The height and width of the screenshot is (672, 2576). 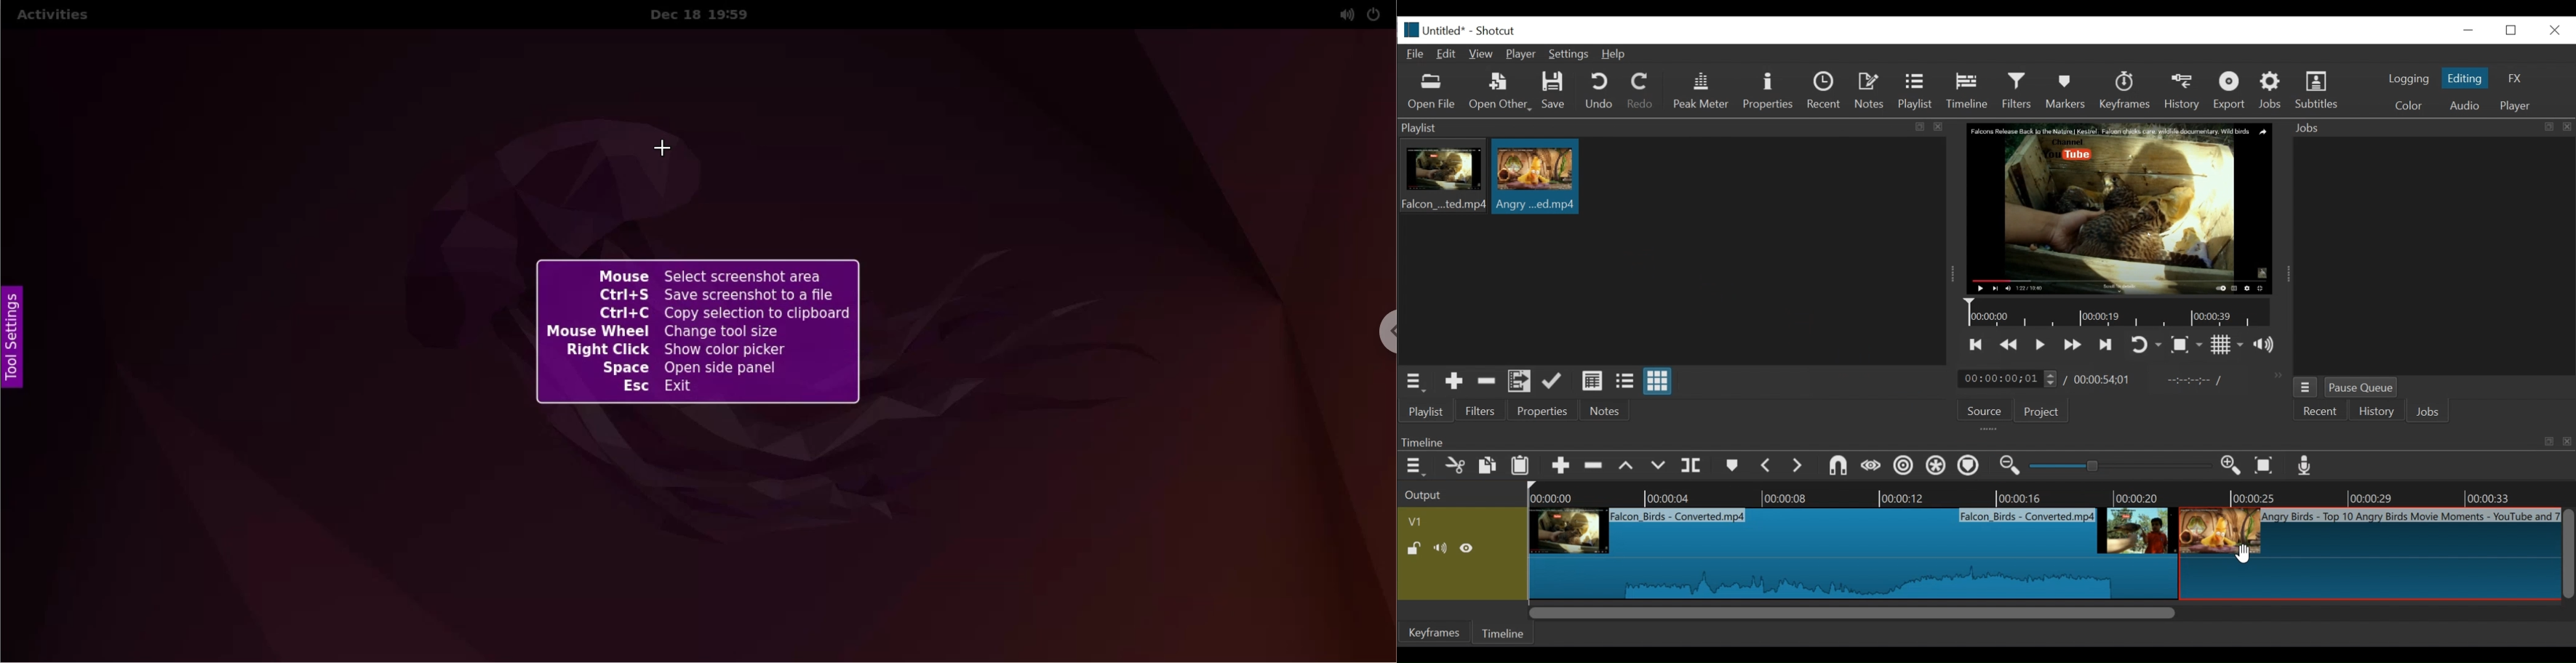 I want to click on clip, so click(x=1851, y=553).